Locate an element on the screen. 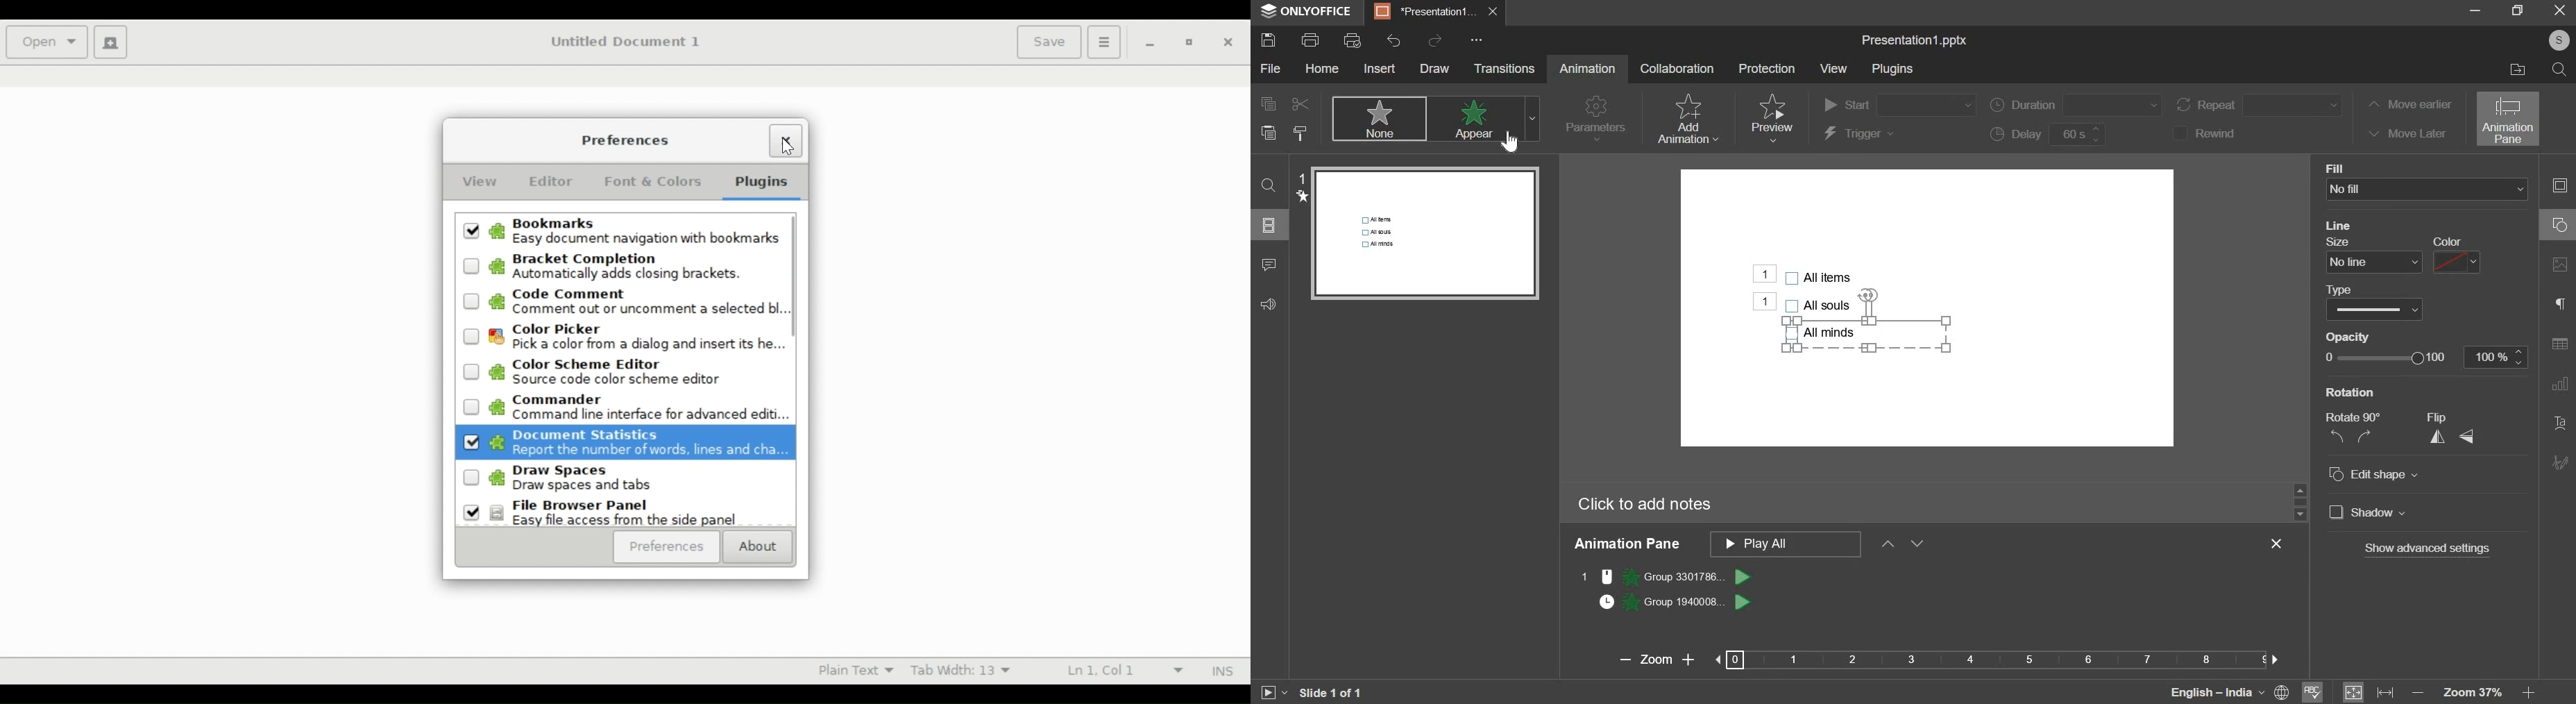 Image resolution: width=2576 pixels, height=728 pixels. appear is located at coordinates (1482, 119).